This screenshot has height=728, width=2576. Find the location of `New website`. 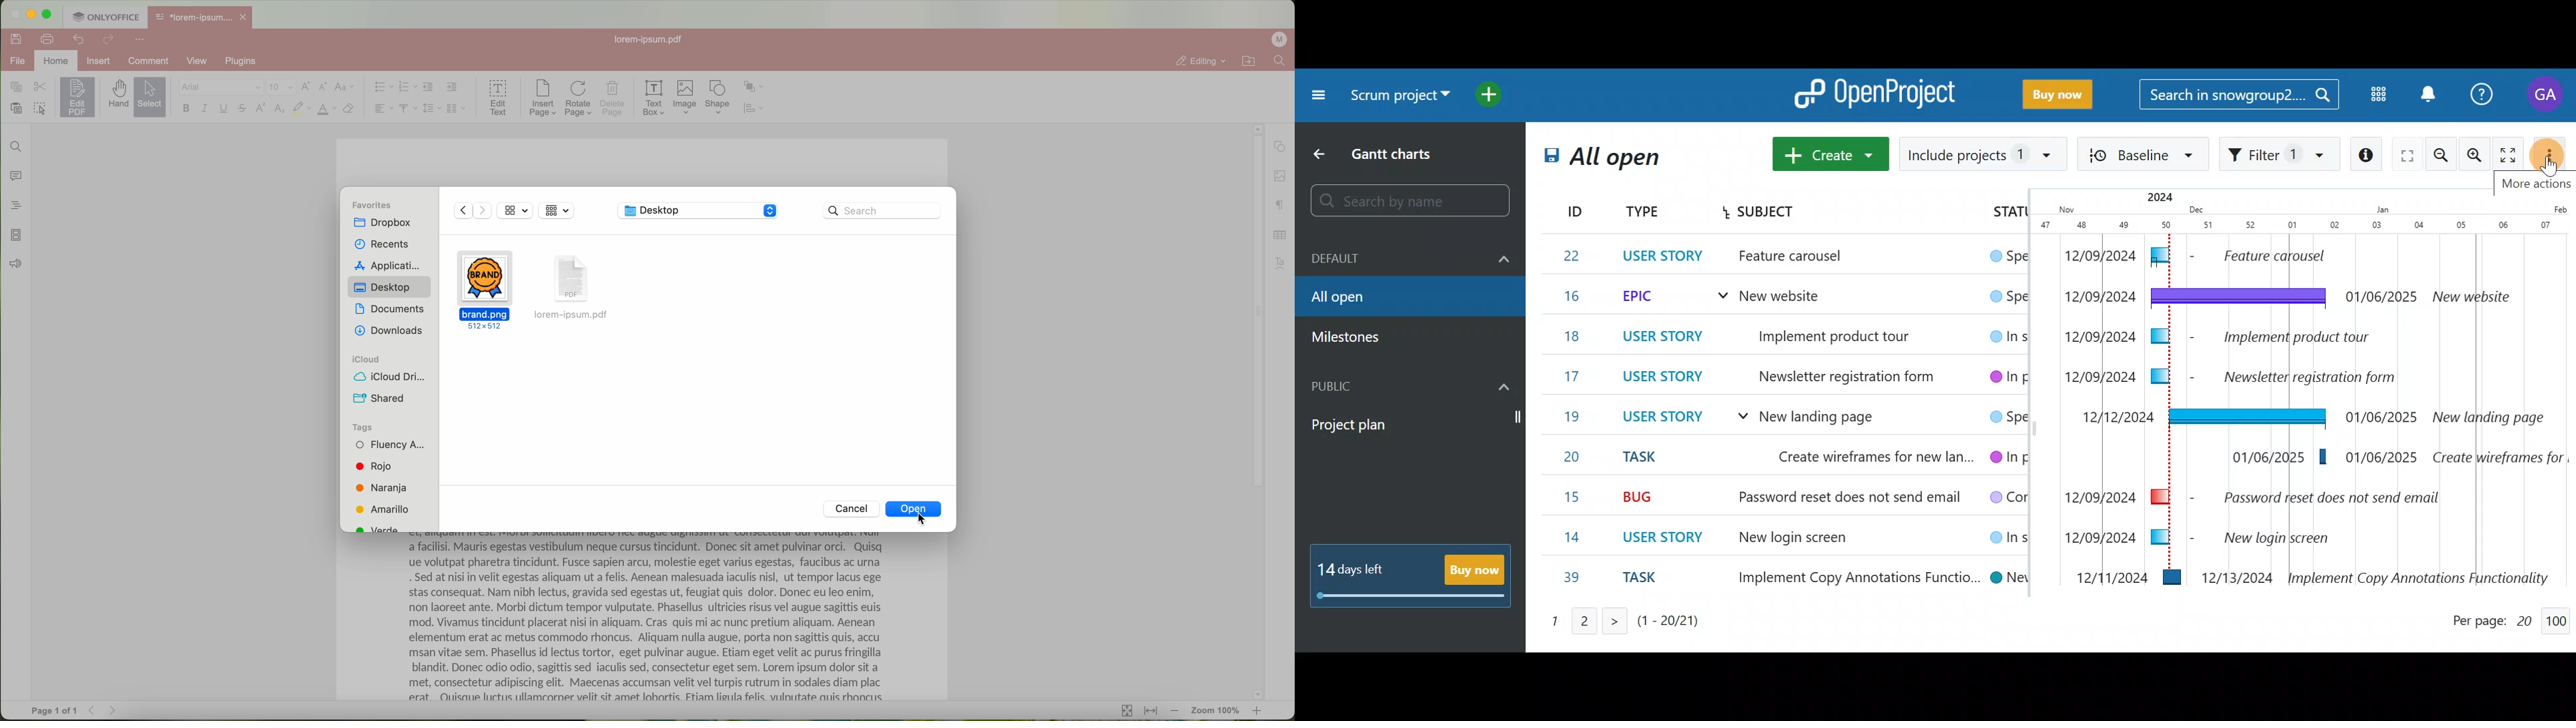

New website is located at coordinates (1780, 298).